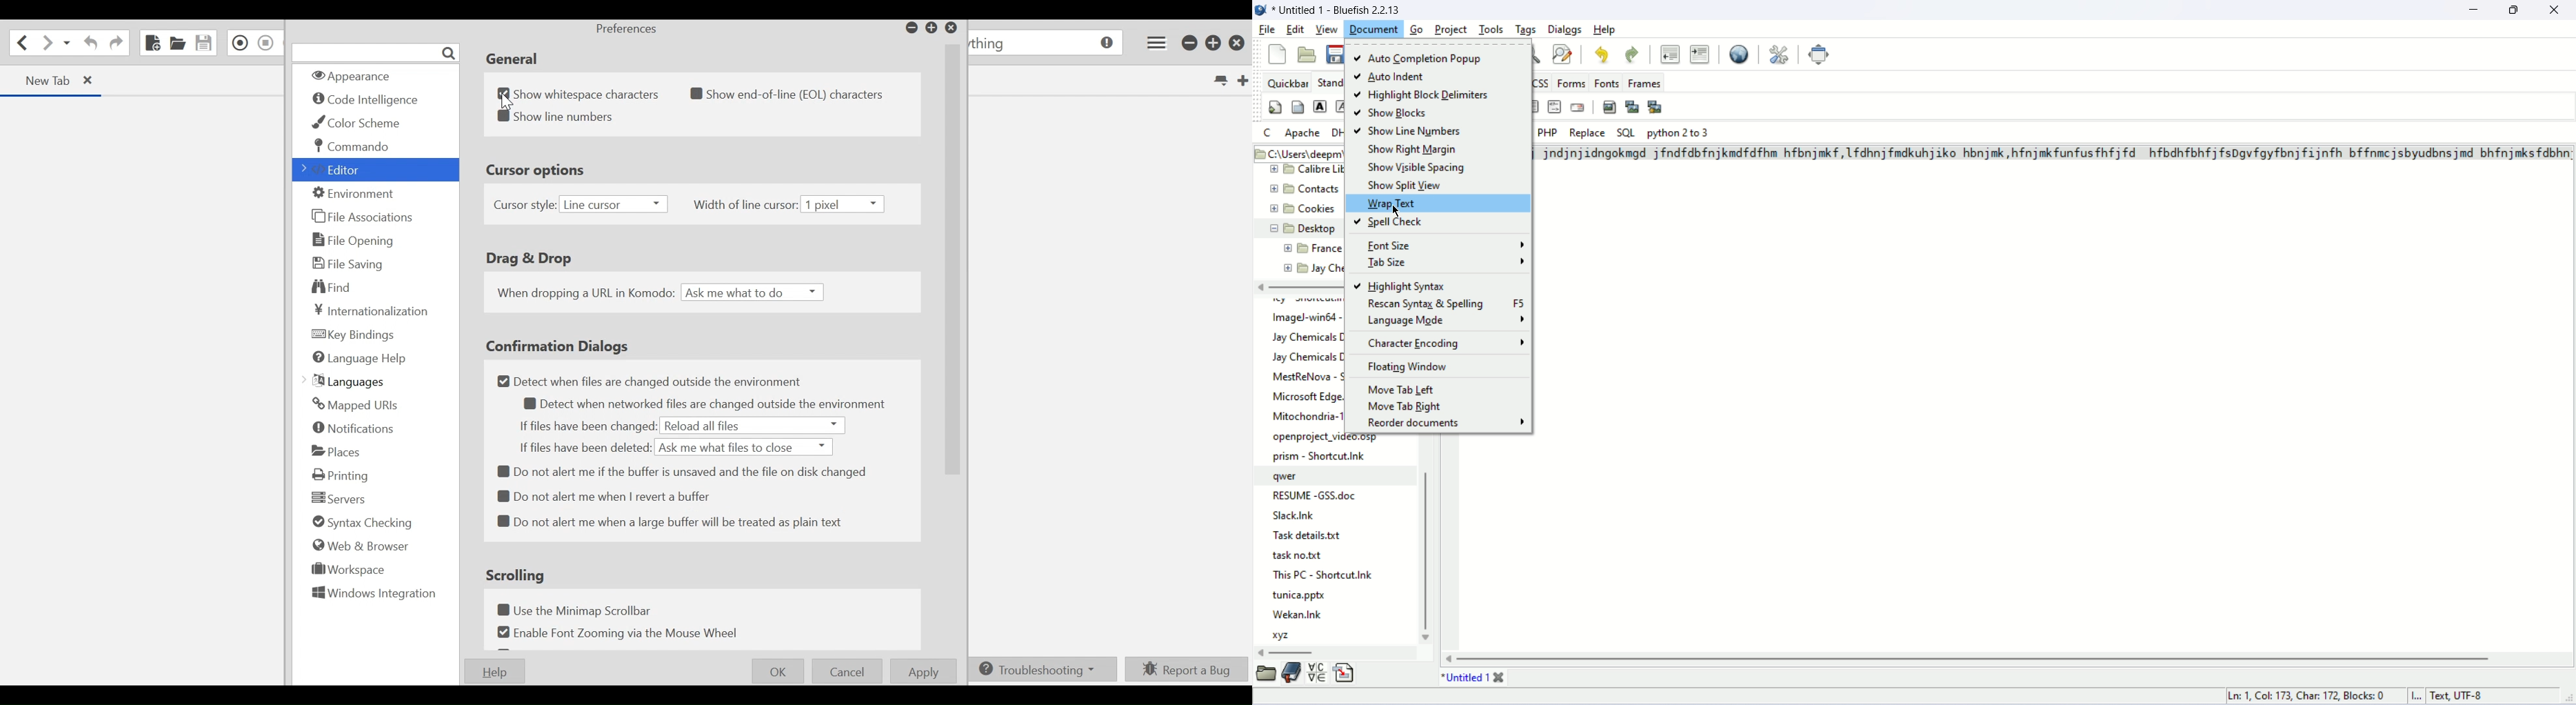 The image size is (2576, 728). What do you see at coordinates (585, 446) in the screenshot?
I see `If Files have been deleted:` at bounding box center [585, 446].